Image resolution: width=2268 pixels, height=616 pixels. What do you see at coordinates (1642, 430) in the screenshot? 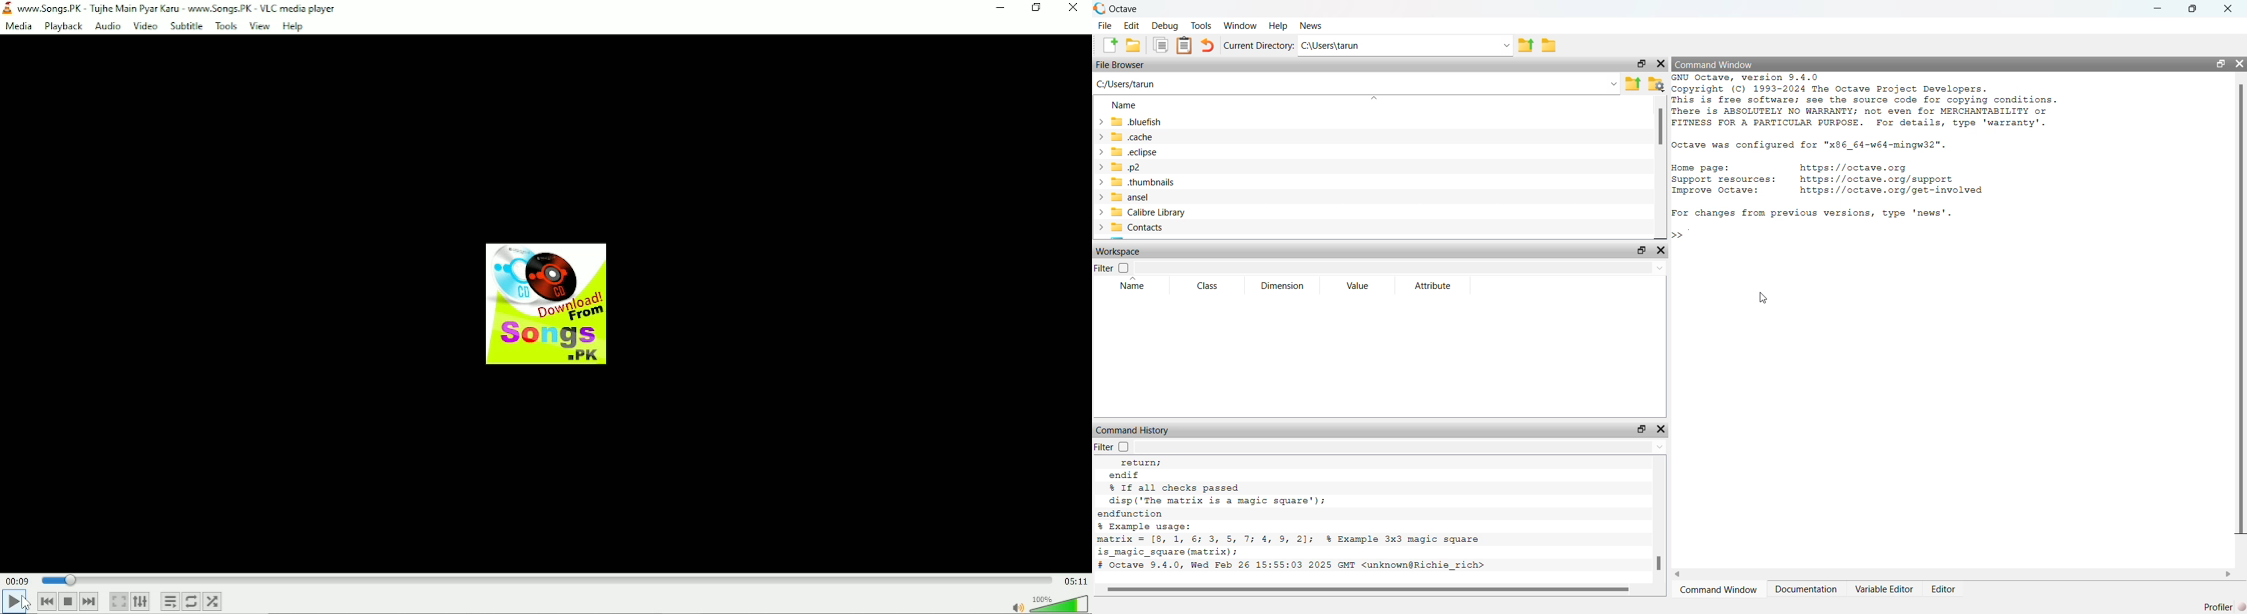
I see `maximize` at bounding box center [1642, 430].